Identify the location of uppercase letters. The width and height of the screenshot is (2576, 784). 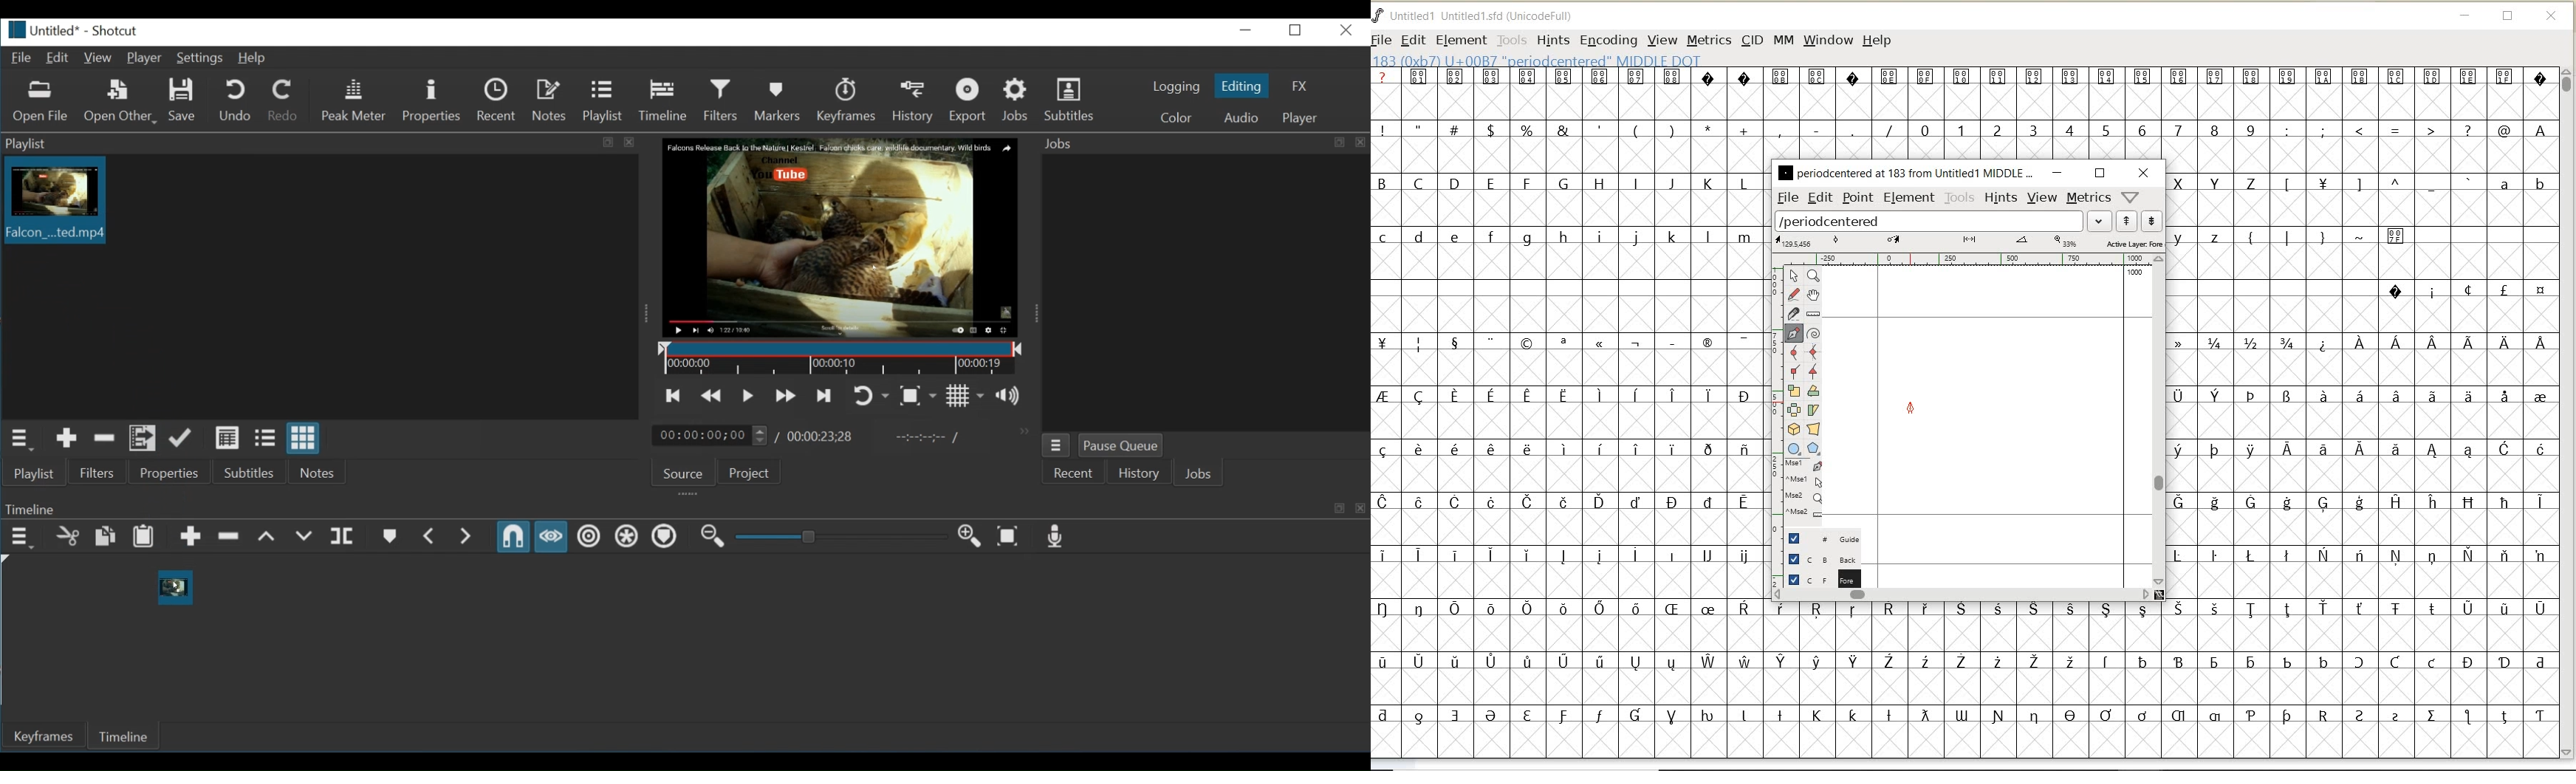
(2218, 182).